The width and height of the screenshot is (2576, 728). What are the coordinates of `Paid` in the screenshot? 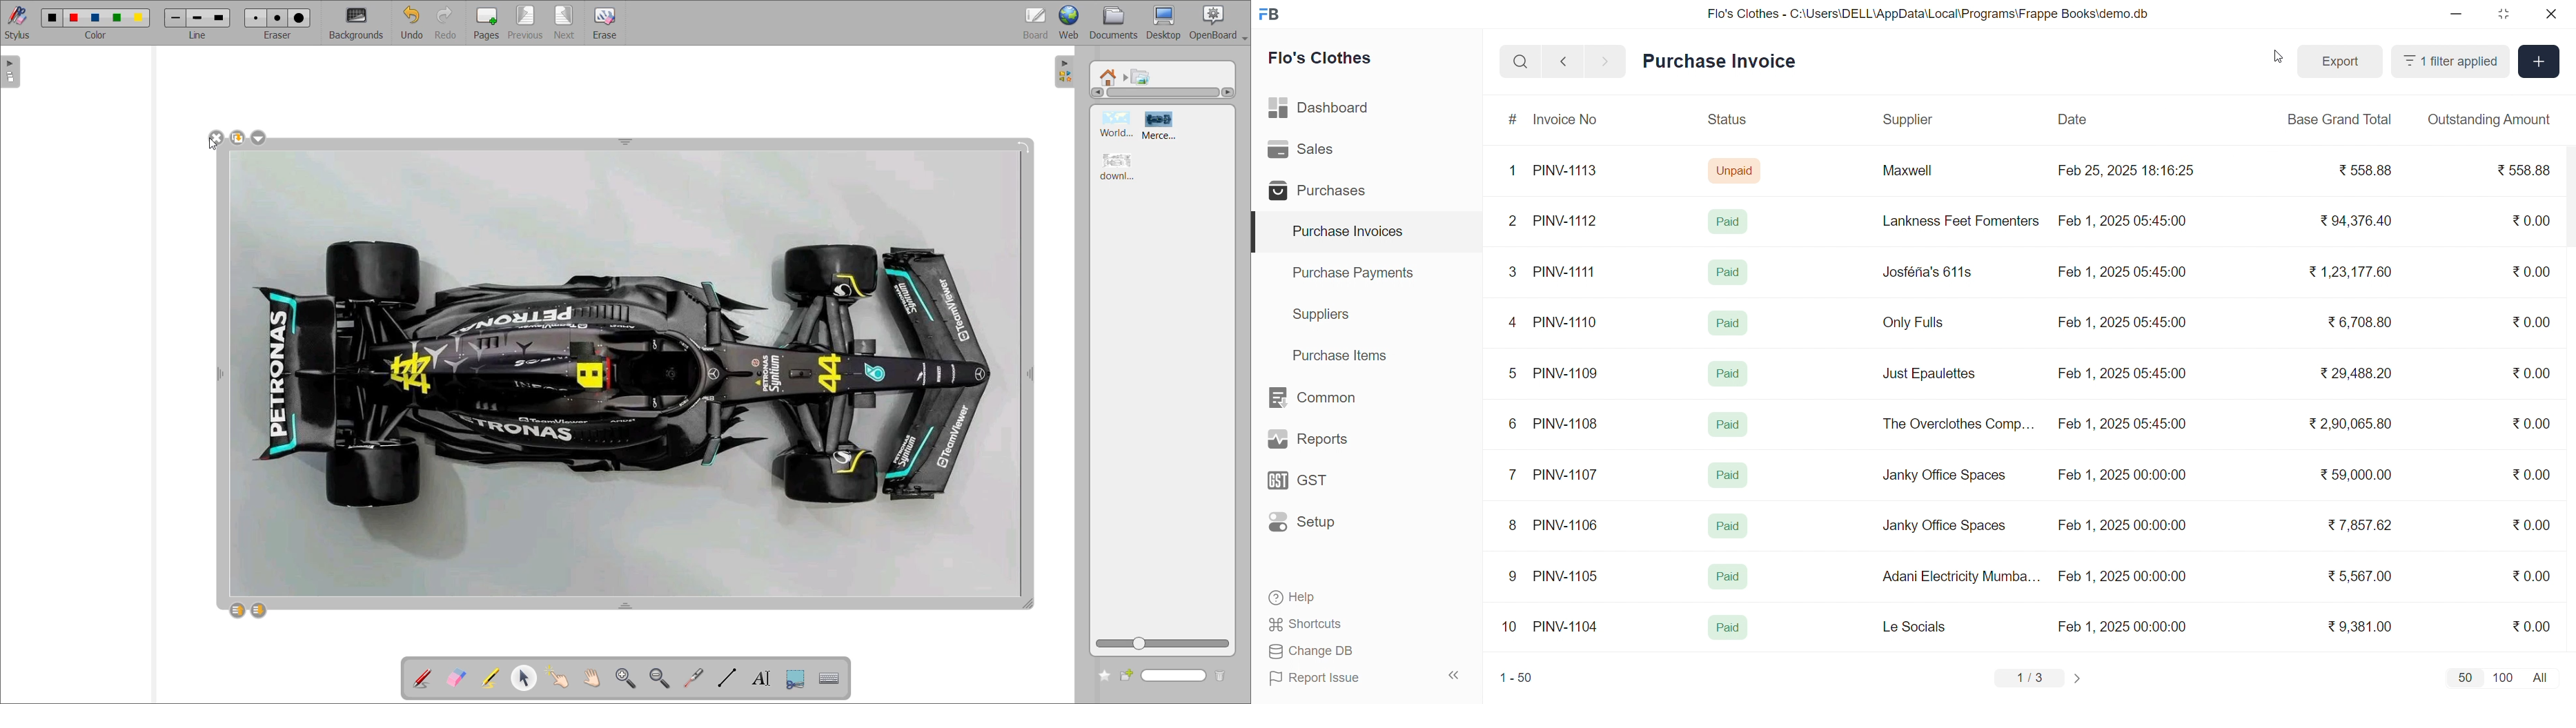 It's located at (1731, 221).